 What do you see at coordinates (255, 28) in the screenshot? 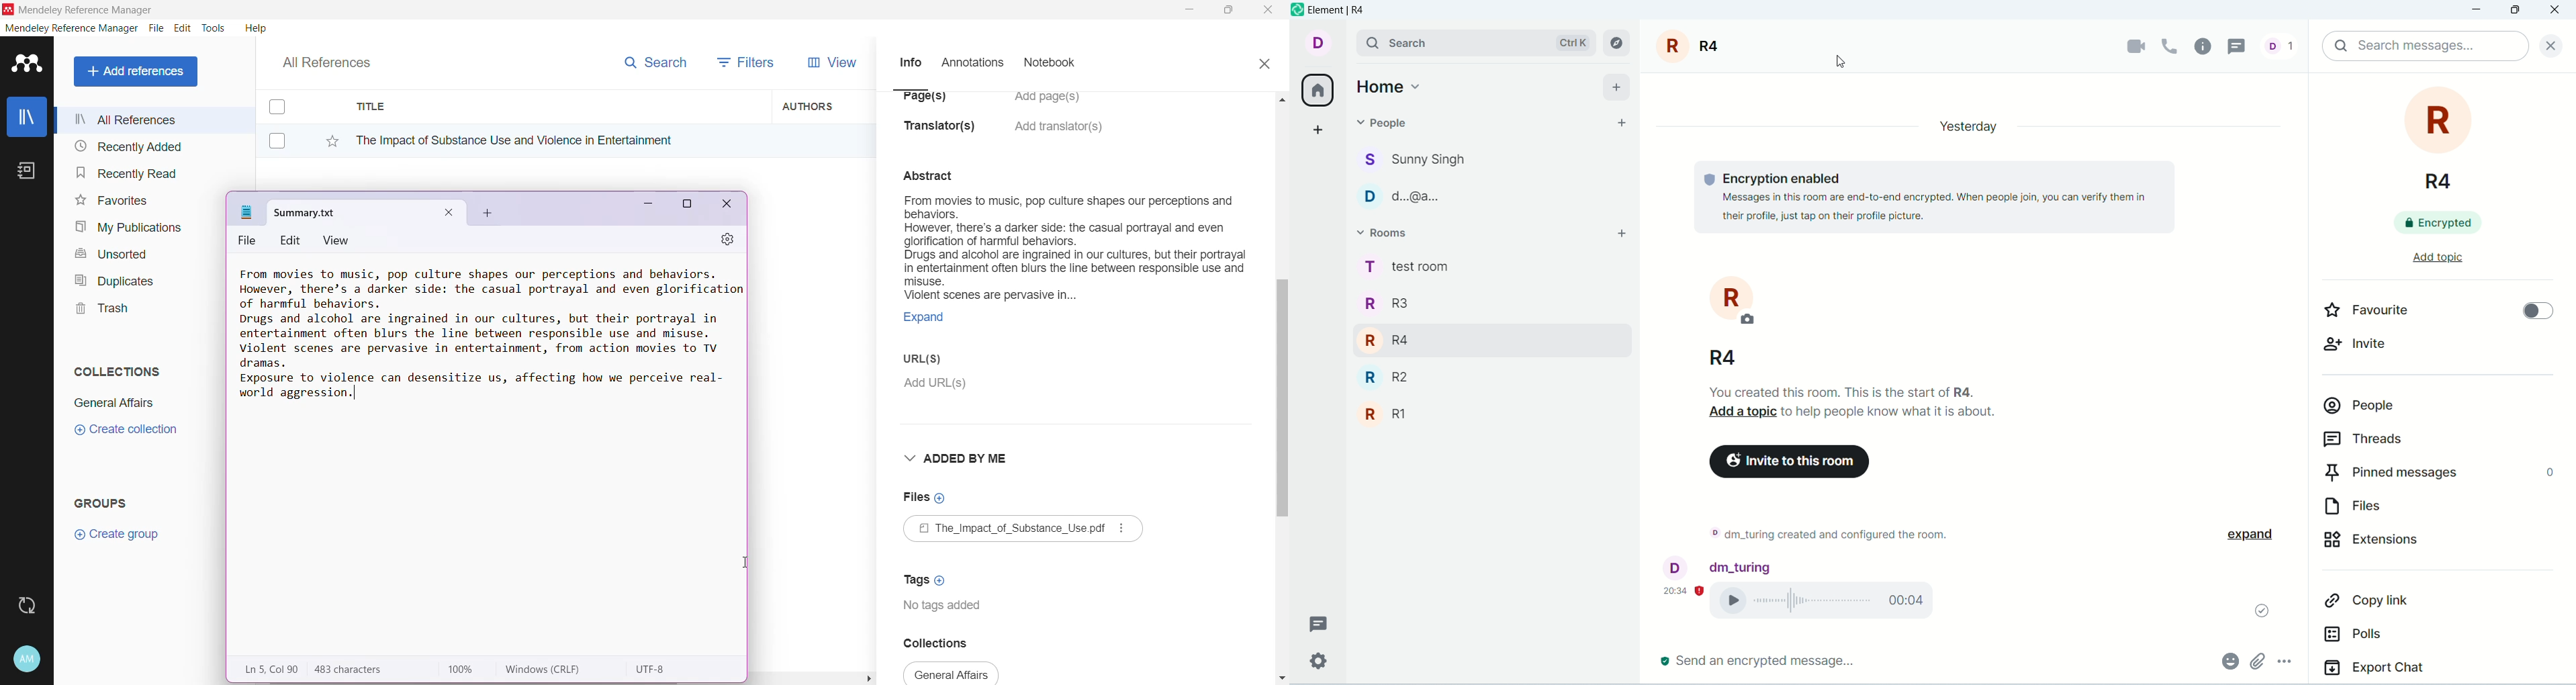
I see `Help` at bounding box center [255, 28].